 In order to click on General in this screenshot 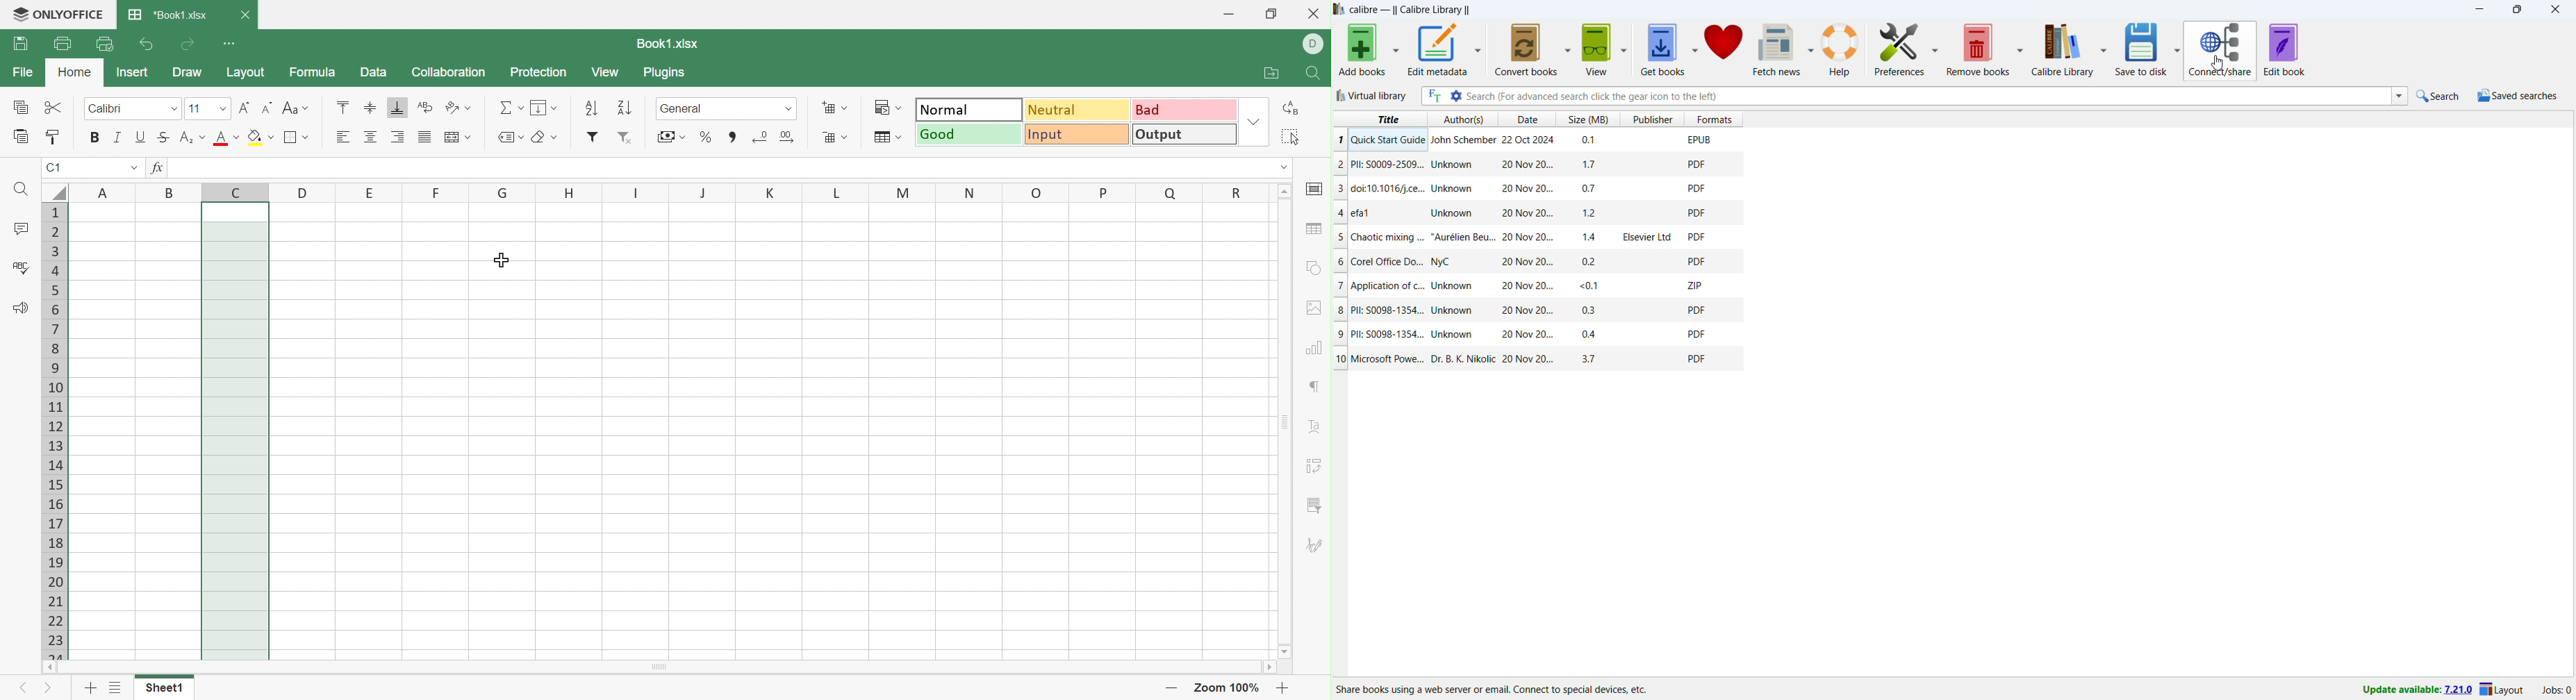, I will do `click(688, 110)`.